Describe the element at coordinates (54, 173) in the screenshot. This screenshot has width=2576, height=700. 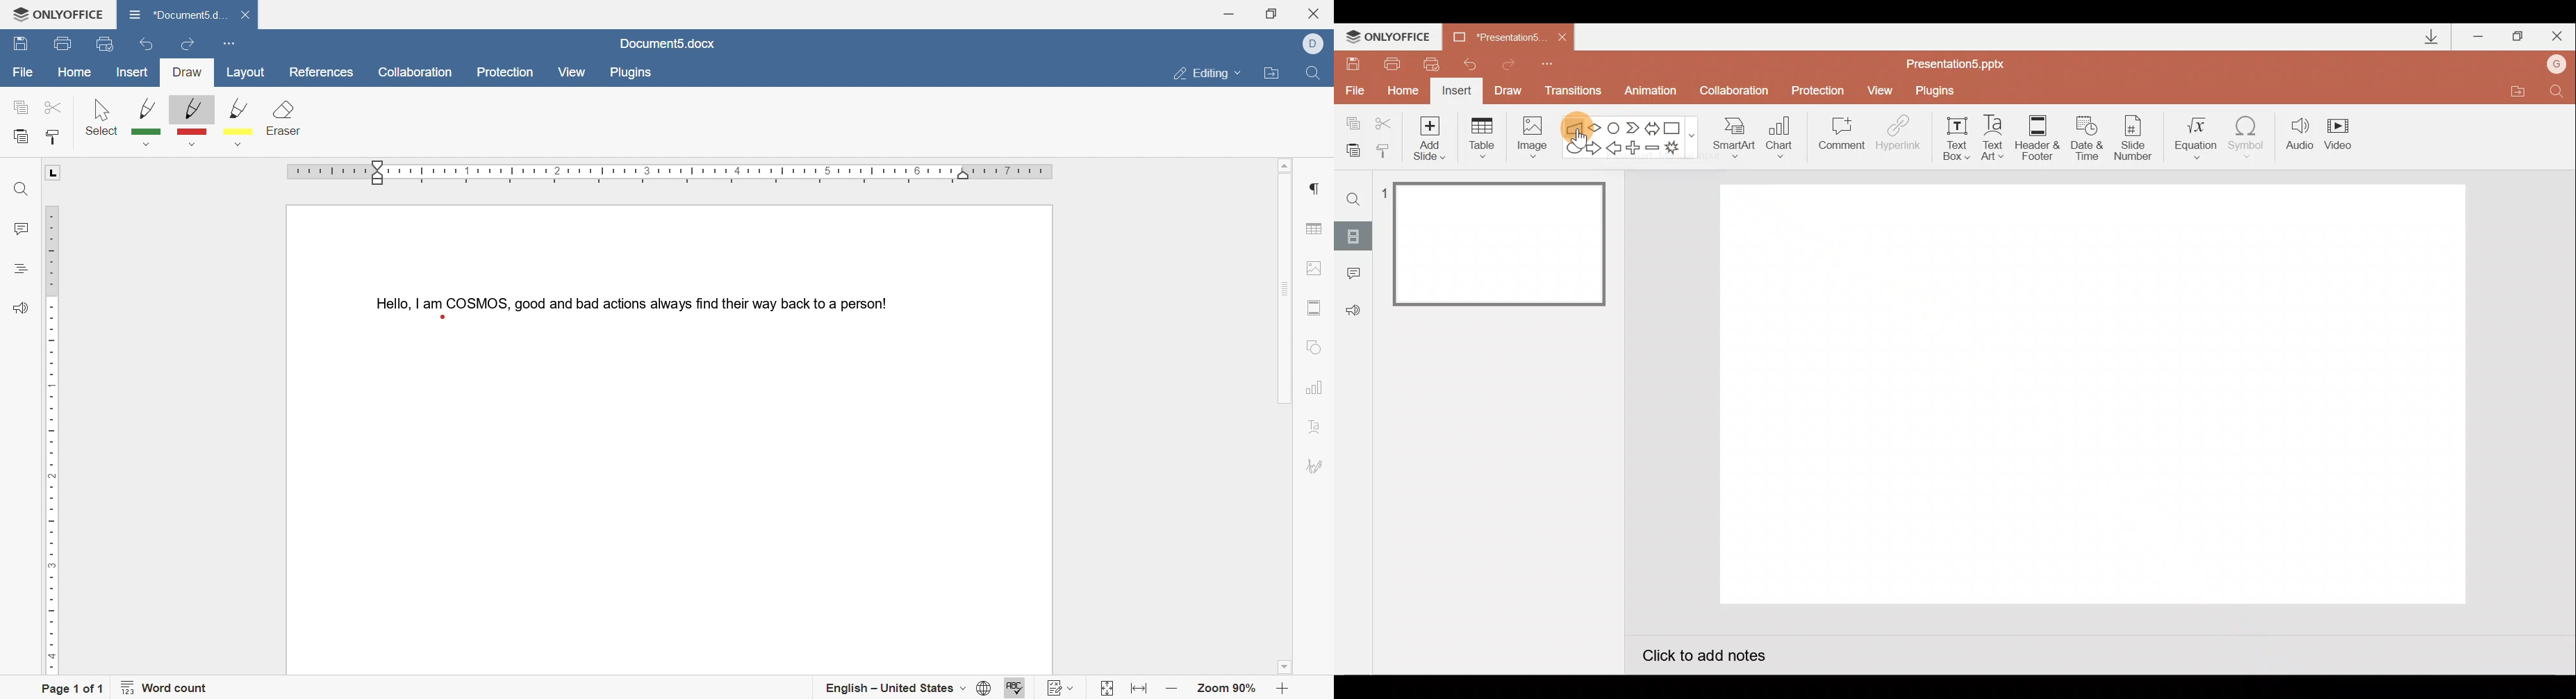
I see `L` at that location.